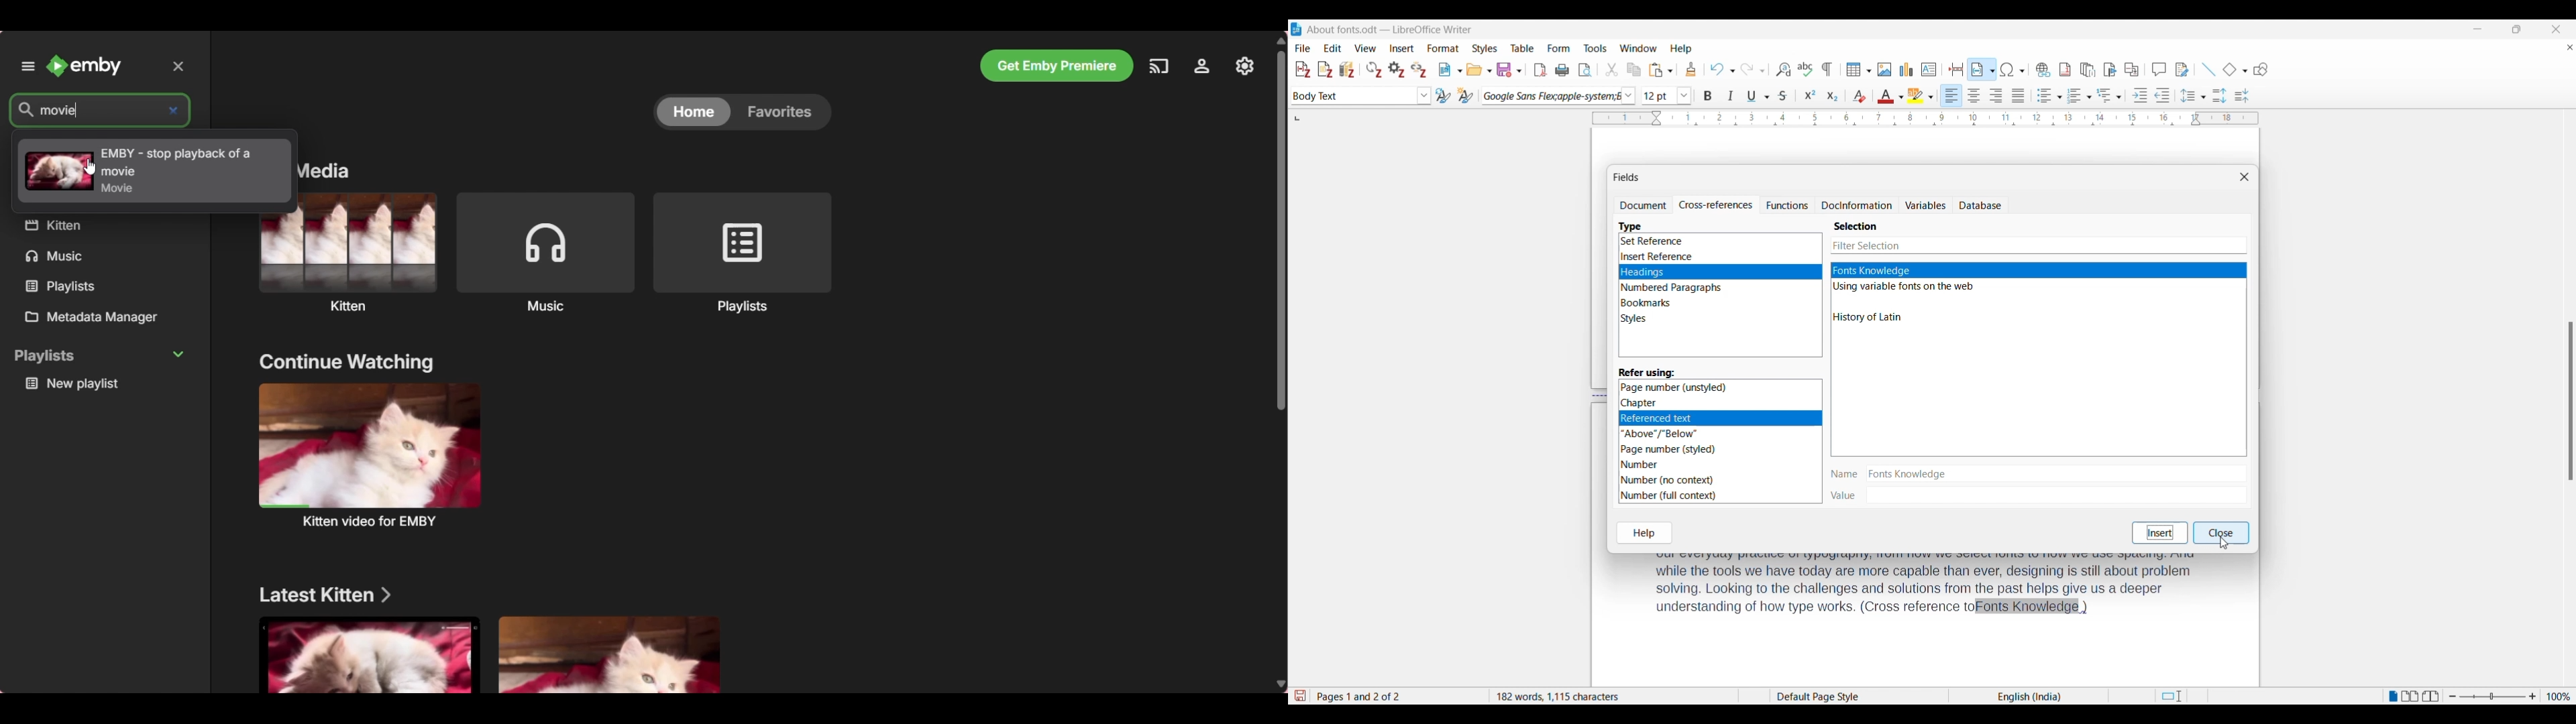  What do you see at coordinates (1722, 70) in the screenshot?
I see `Undo options` at bounding box center [1722, 70].